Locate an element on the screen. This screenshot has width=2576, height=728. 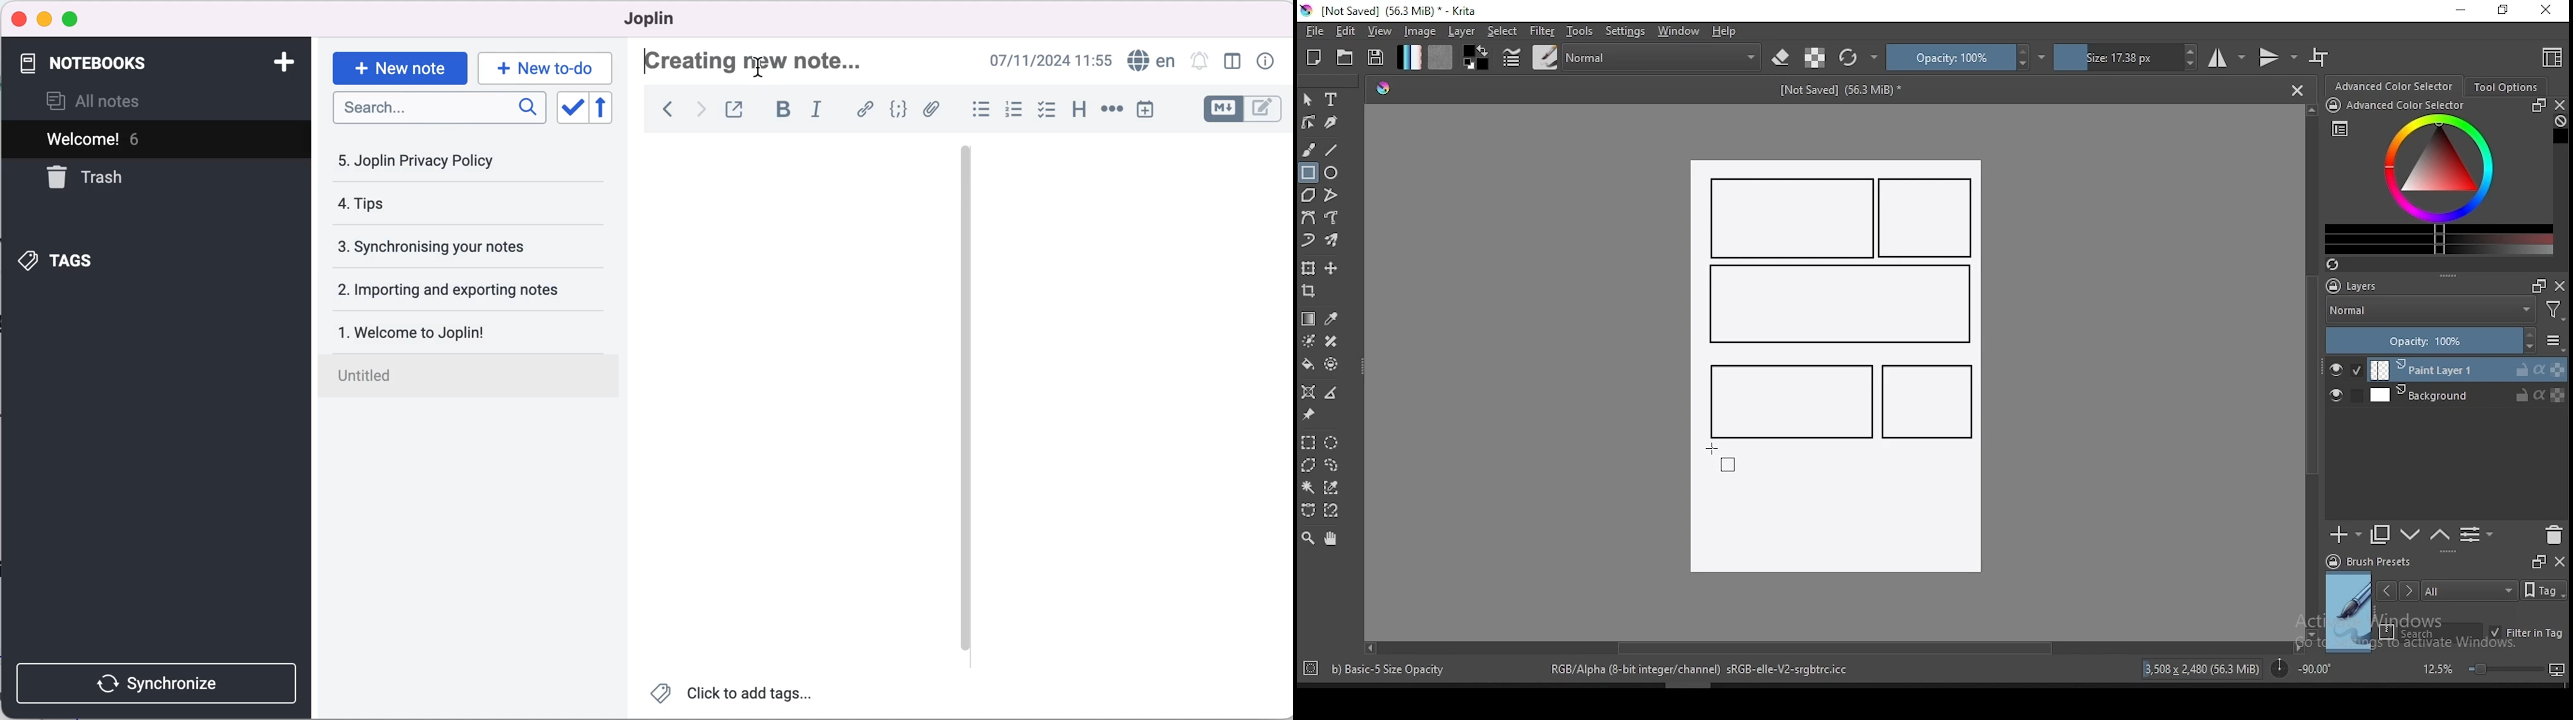
tags is located at coordinates (2469, 590).